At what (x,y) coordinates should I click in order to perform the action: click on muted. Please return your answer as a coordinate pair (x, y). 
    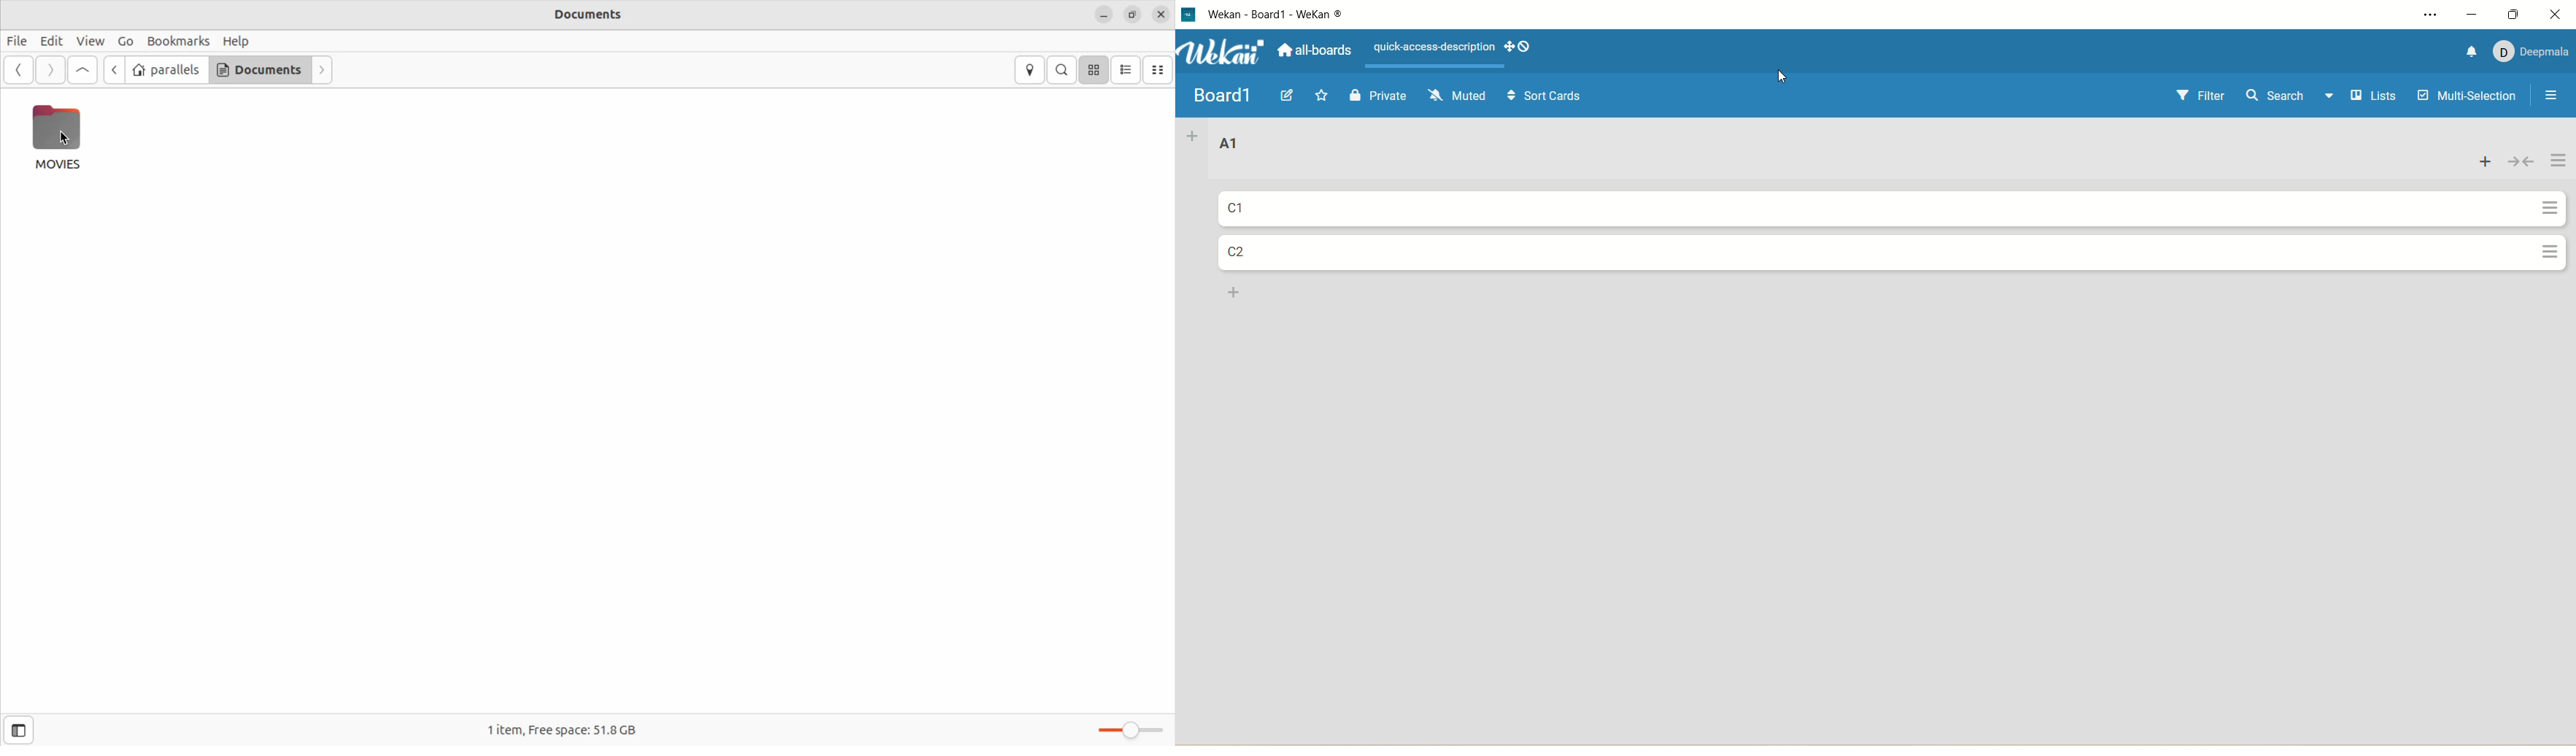
    Looking at the image, I should click on (1455, 95).